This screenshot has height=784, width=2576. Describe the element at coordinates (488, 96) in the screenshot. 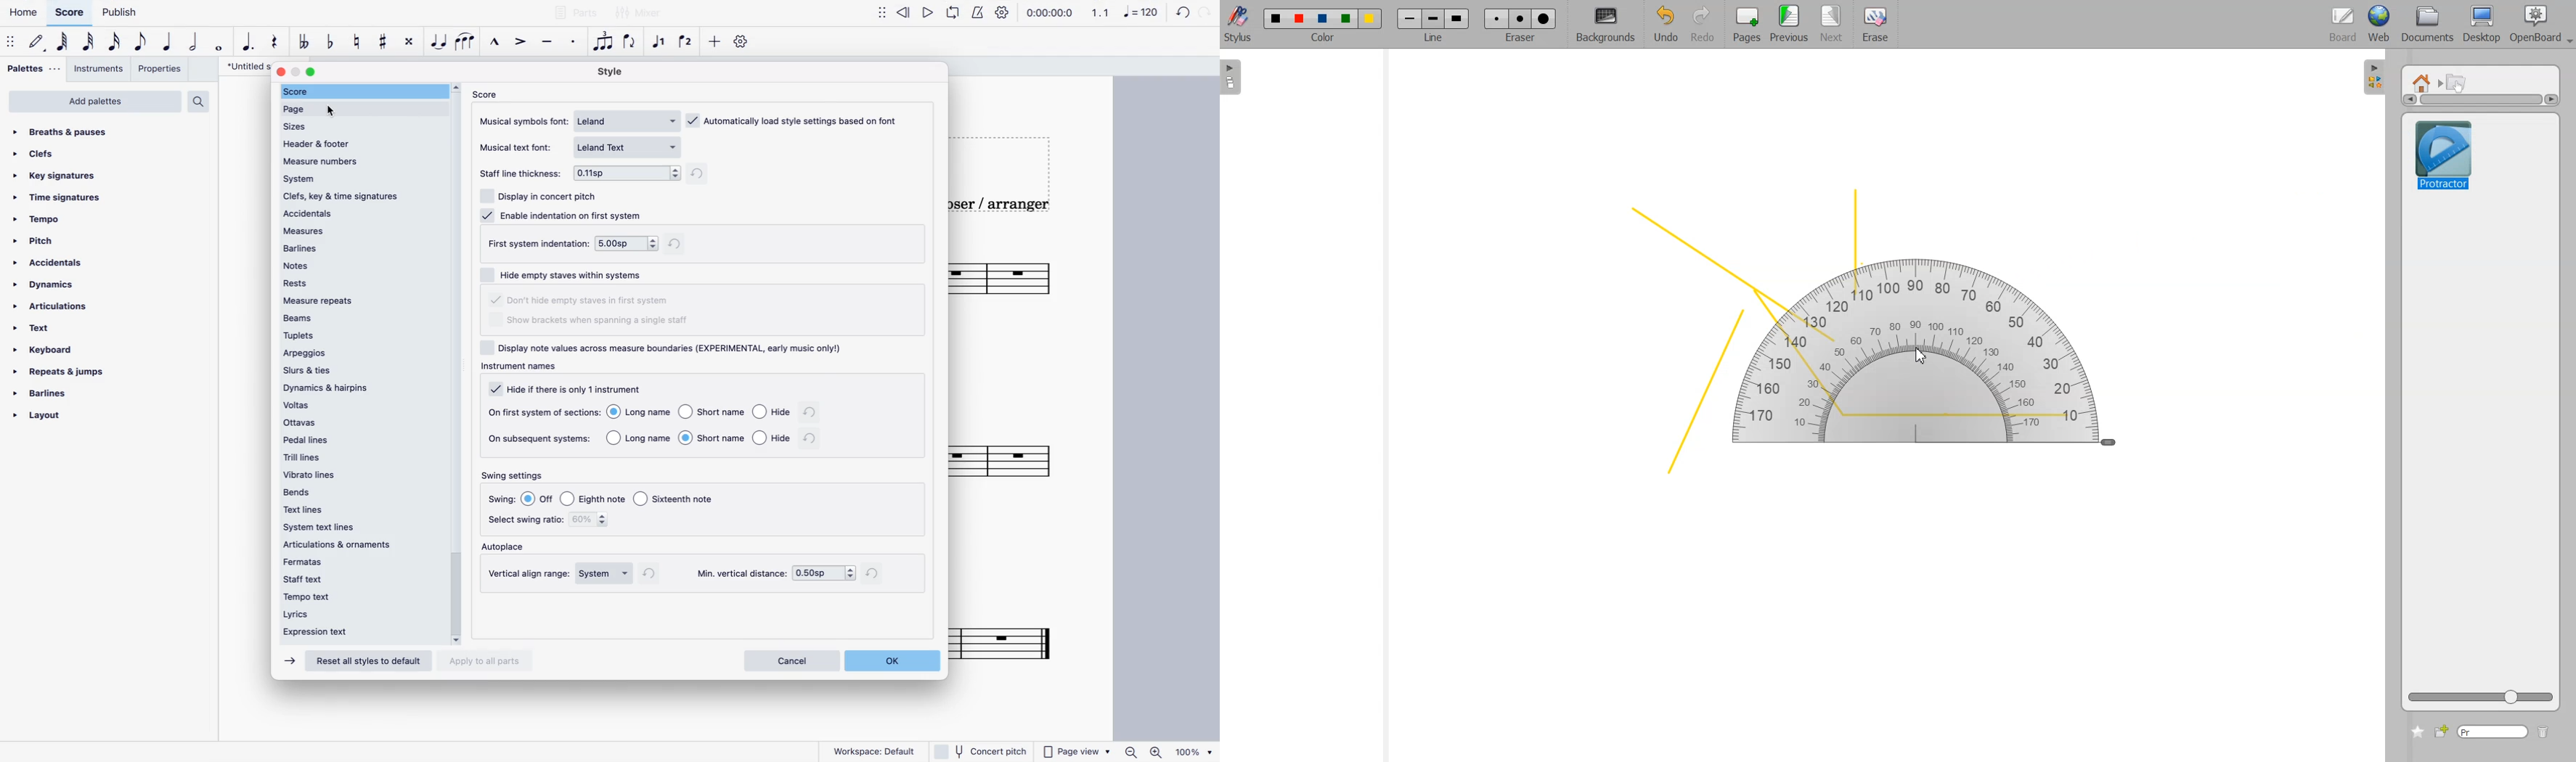

I see `score` at that location.